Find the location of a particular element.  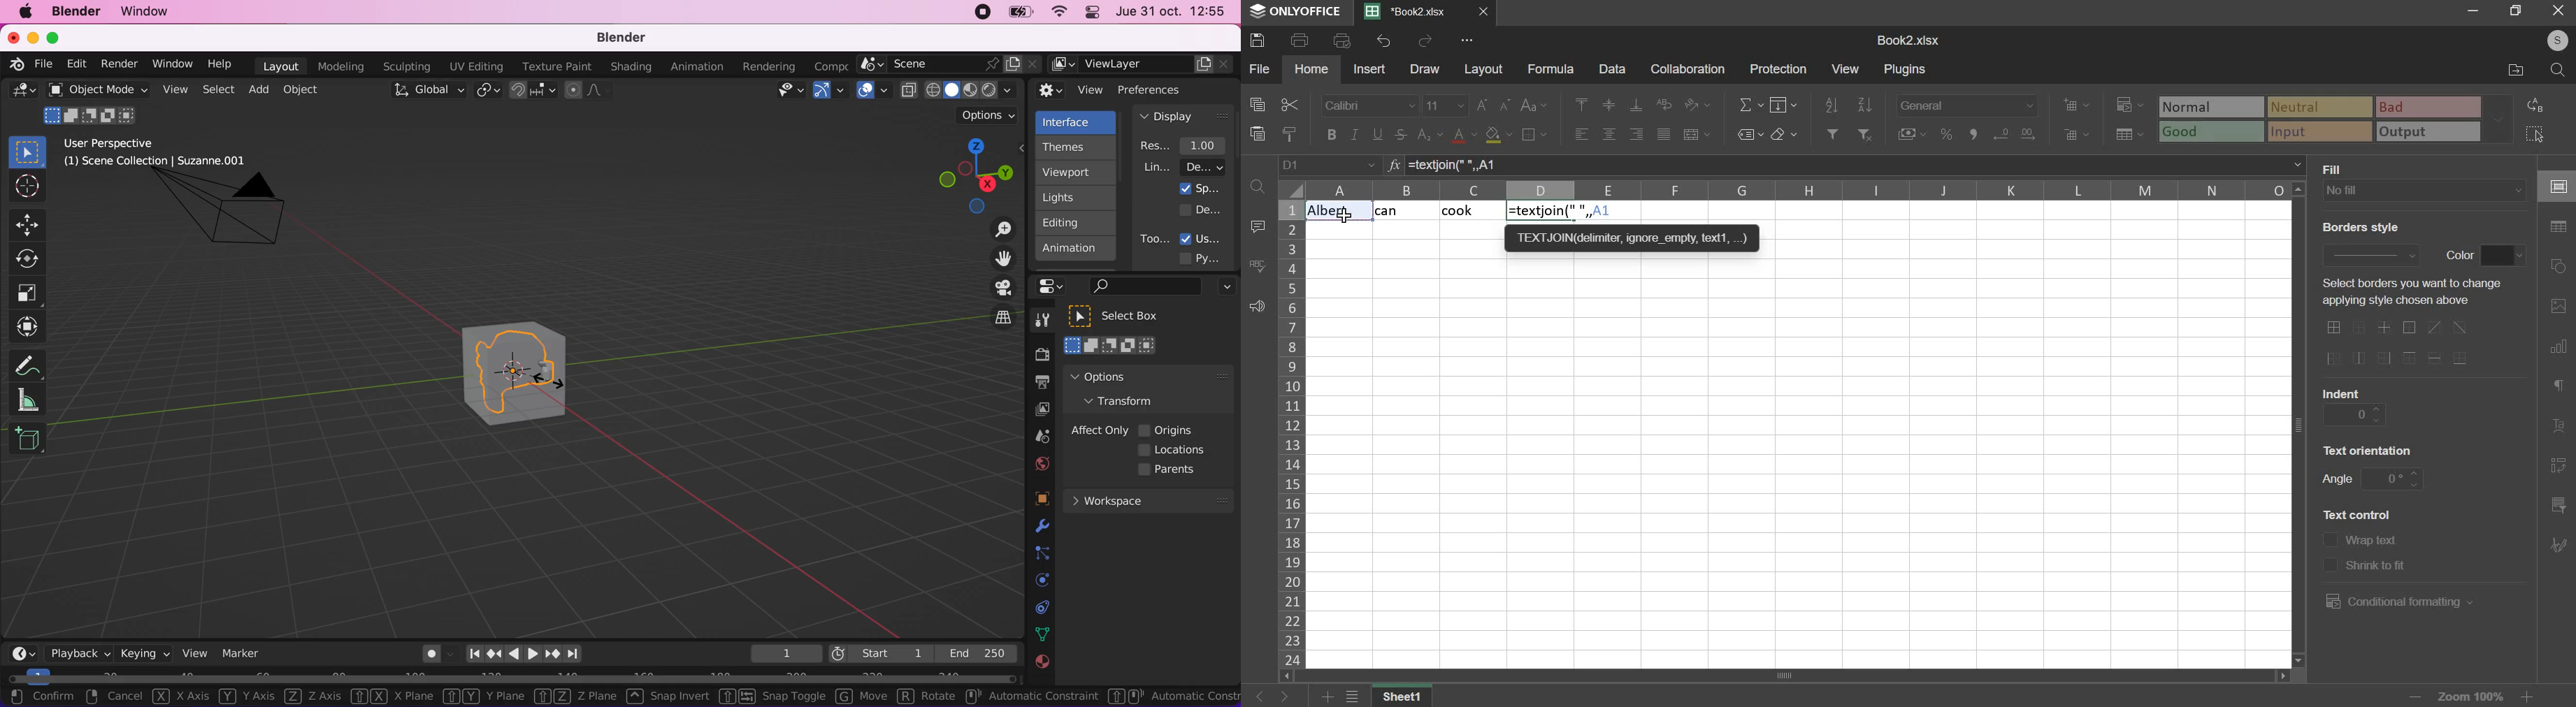

overlays is located at coordinates (874, 91).